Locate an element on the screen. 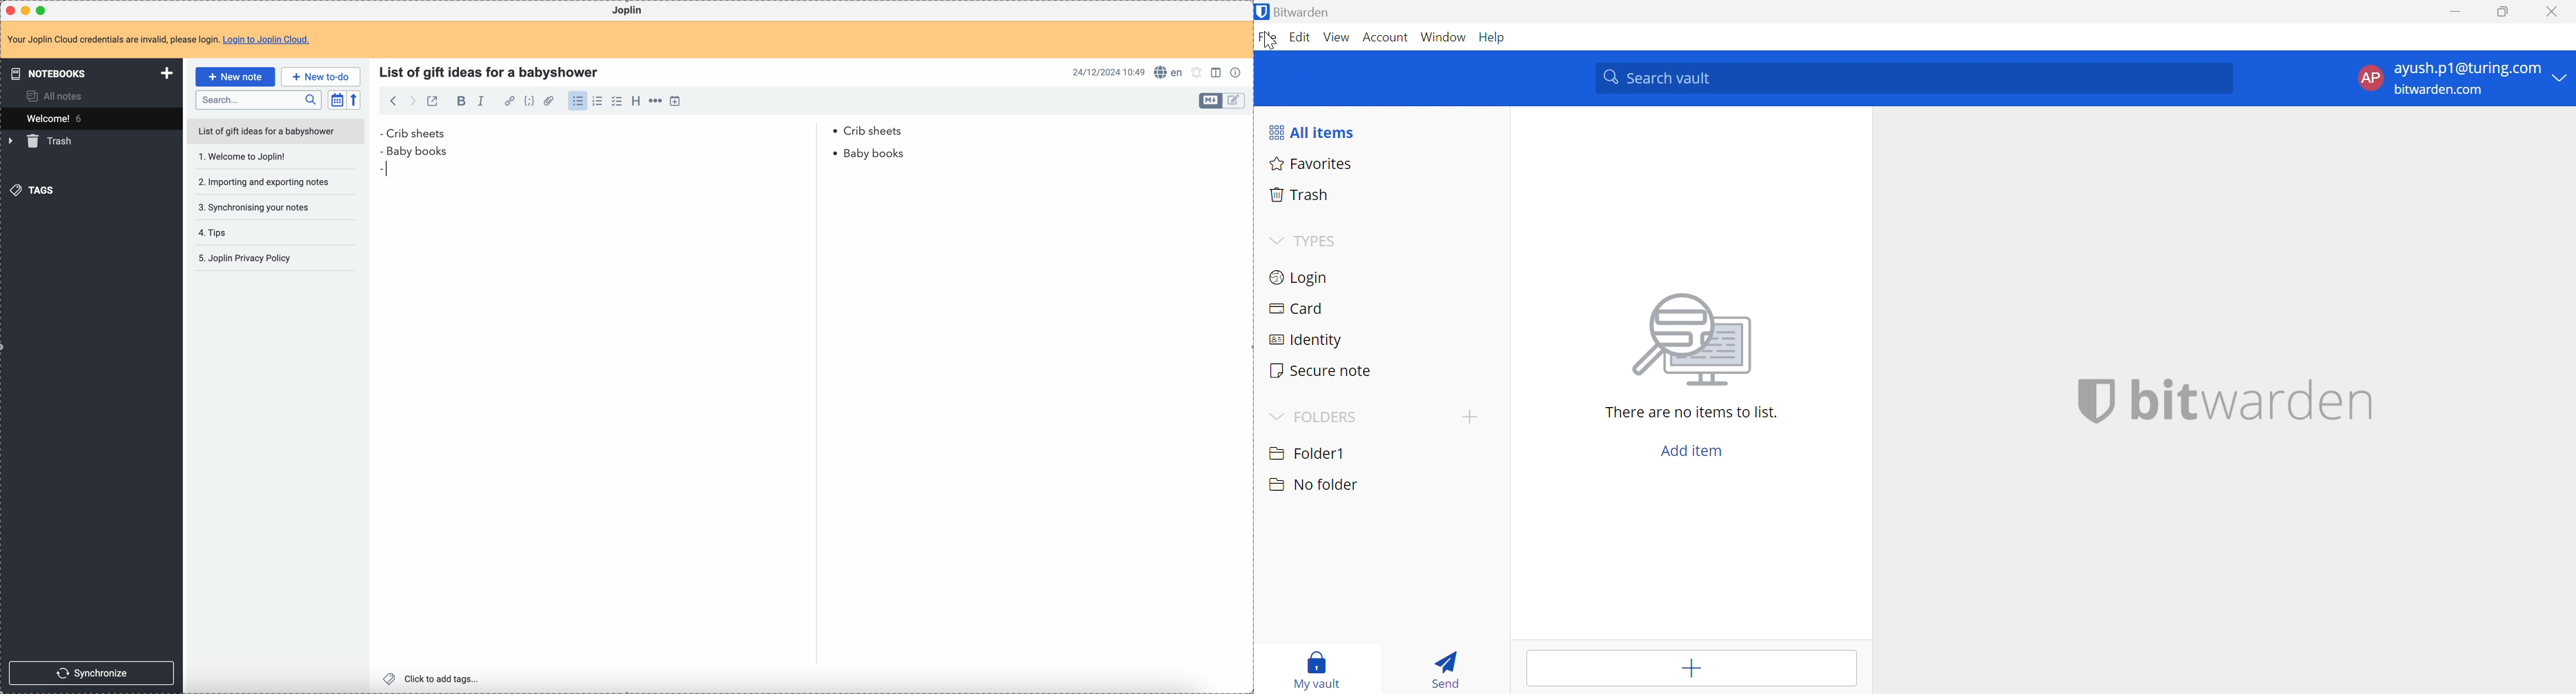 This screenshot has height=700, width=2576. baby books is located at coordinates (423, 152).